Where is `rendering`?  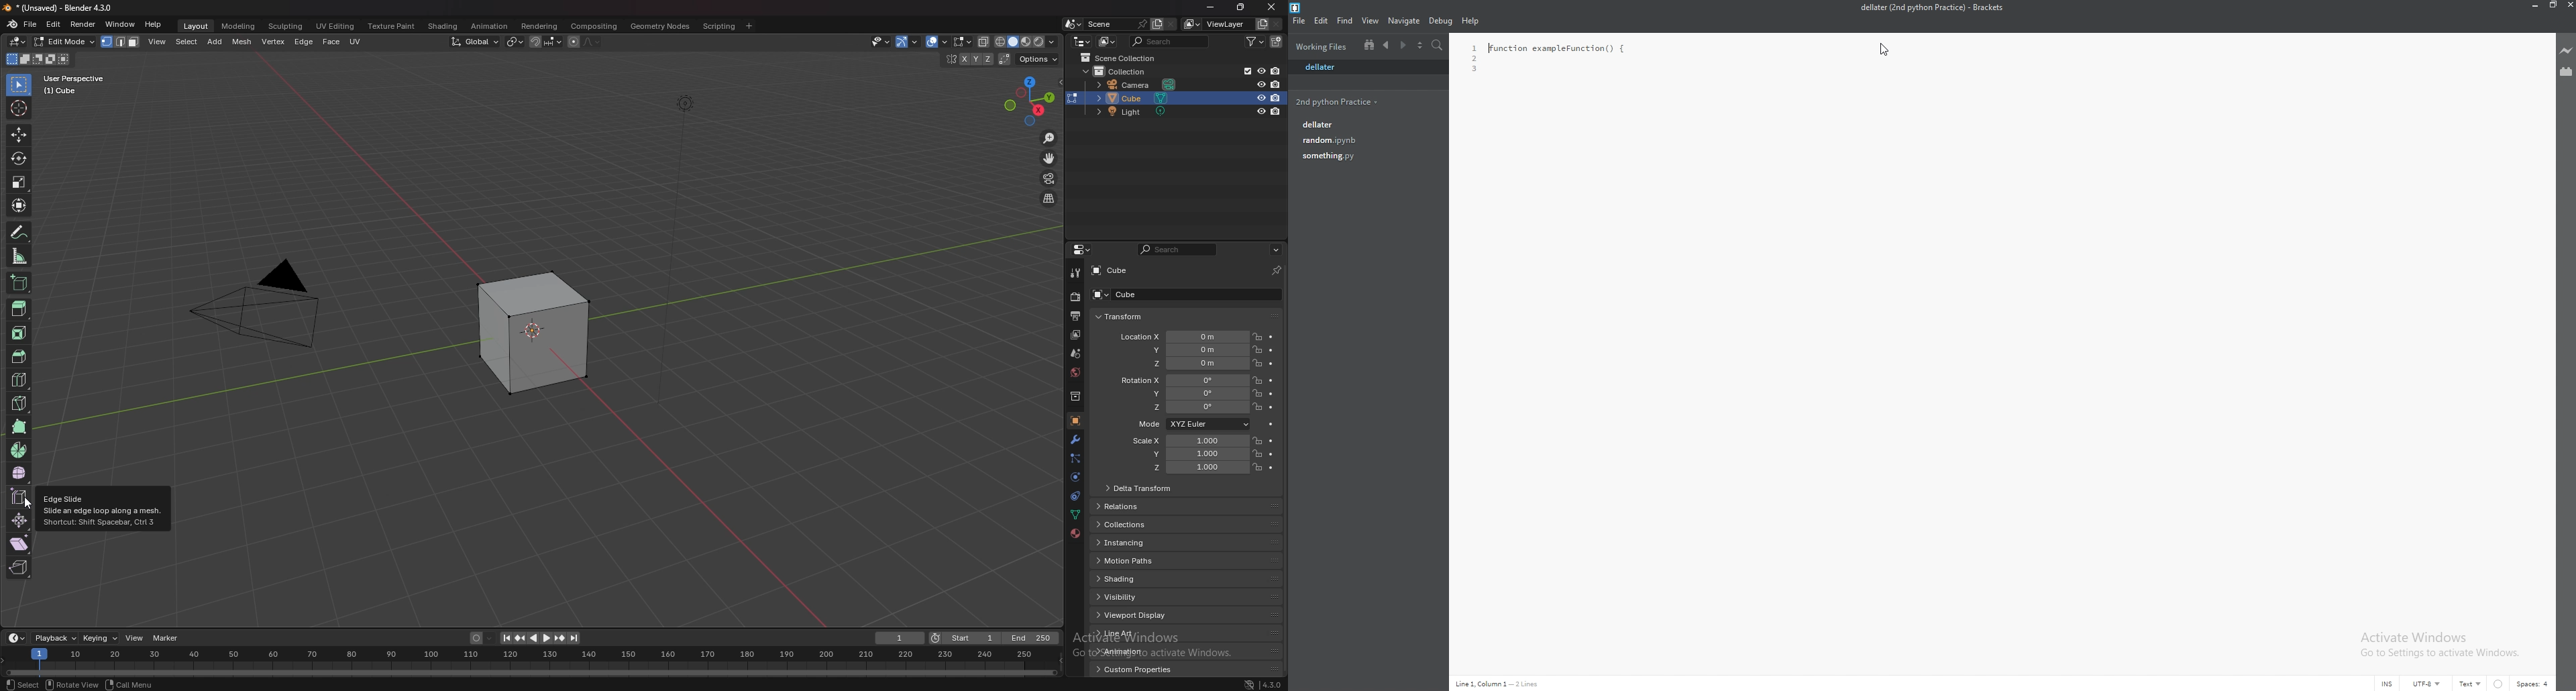
rendering is located at coordinates (540, 26).